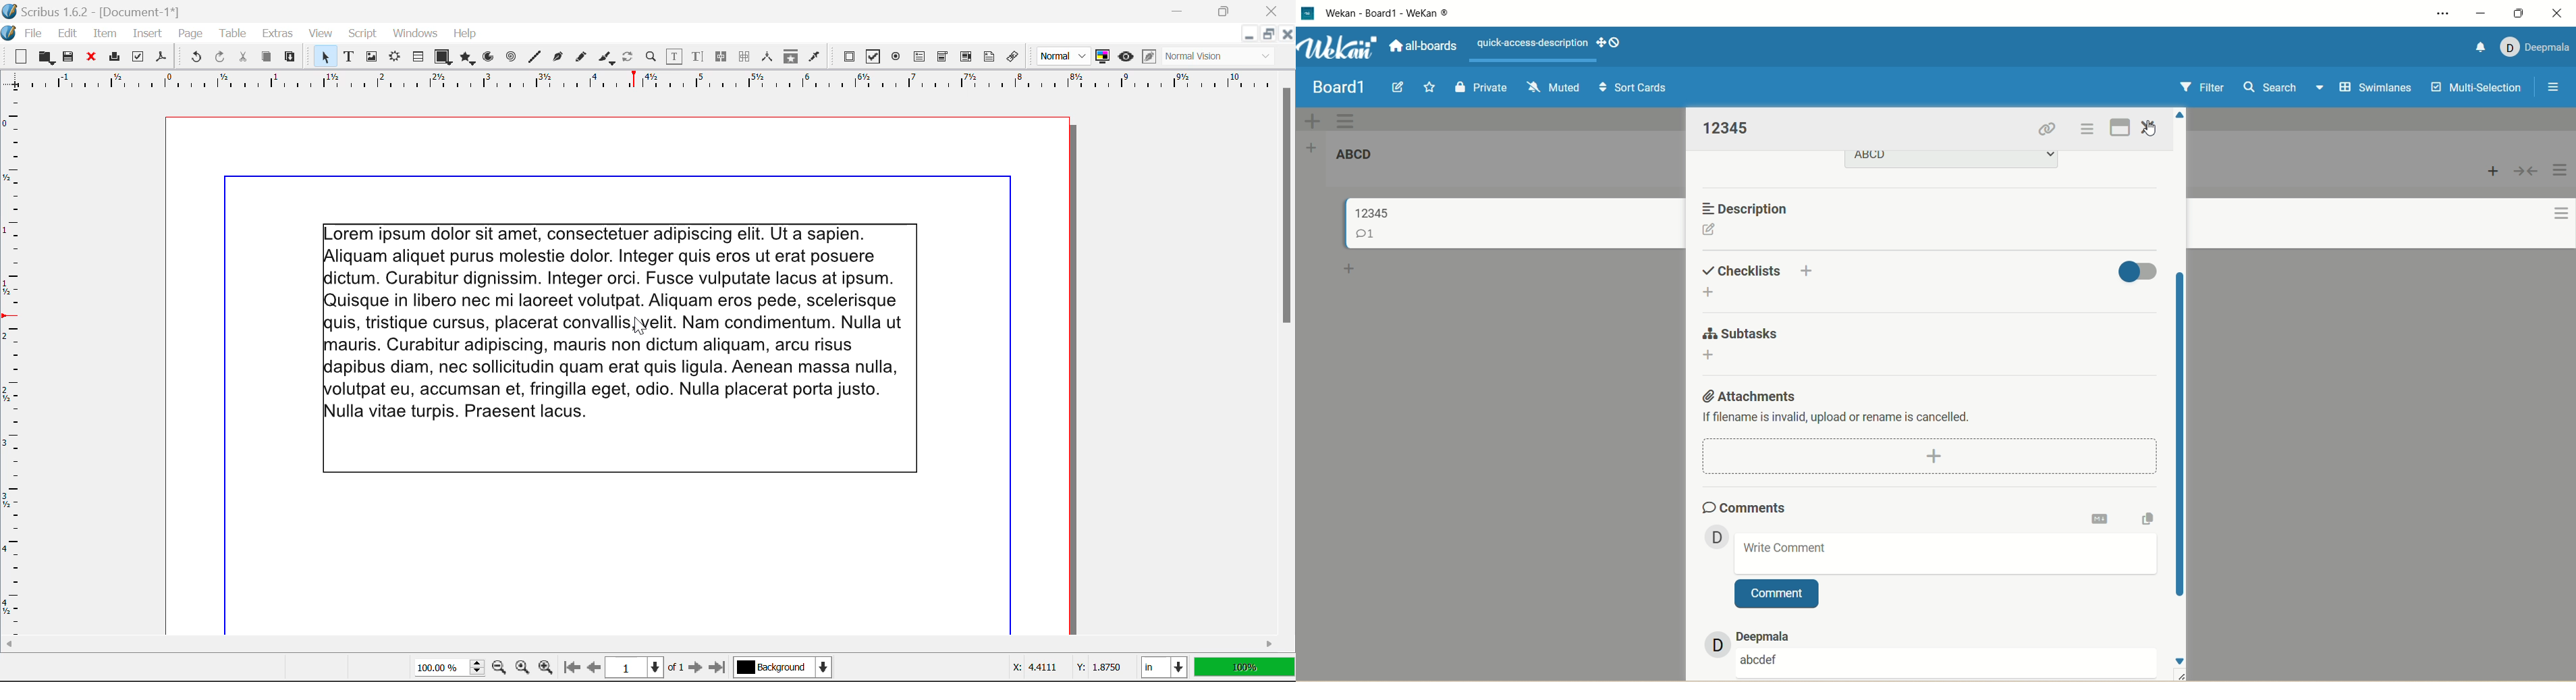  What do you see at coordinates (443, 58) in the screenshot?
I see `Shapes` at bounding box center [443, 58].